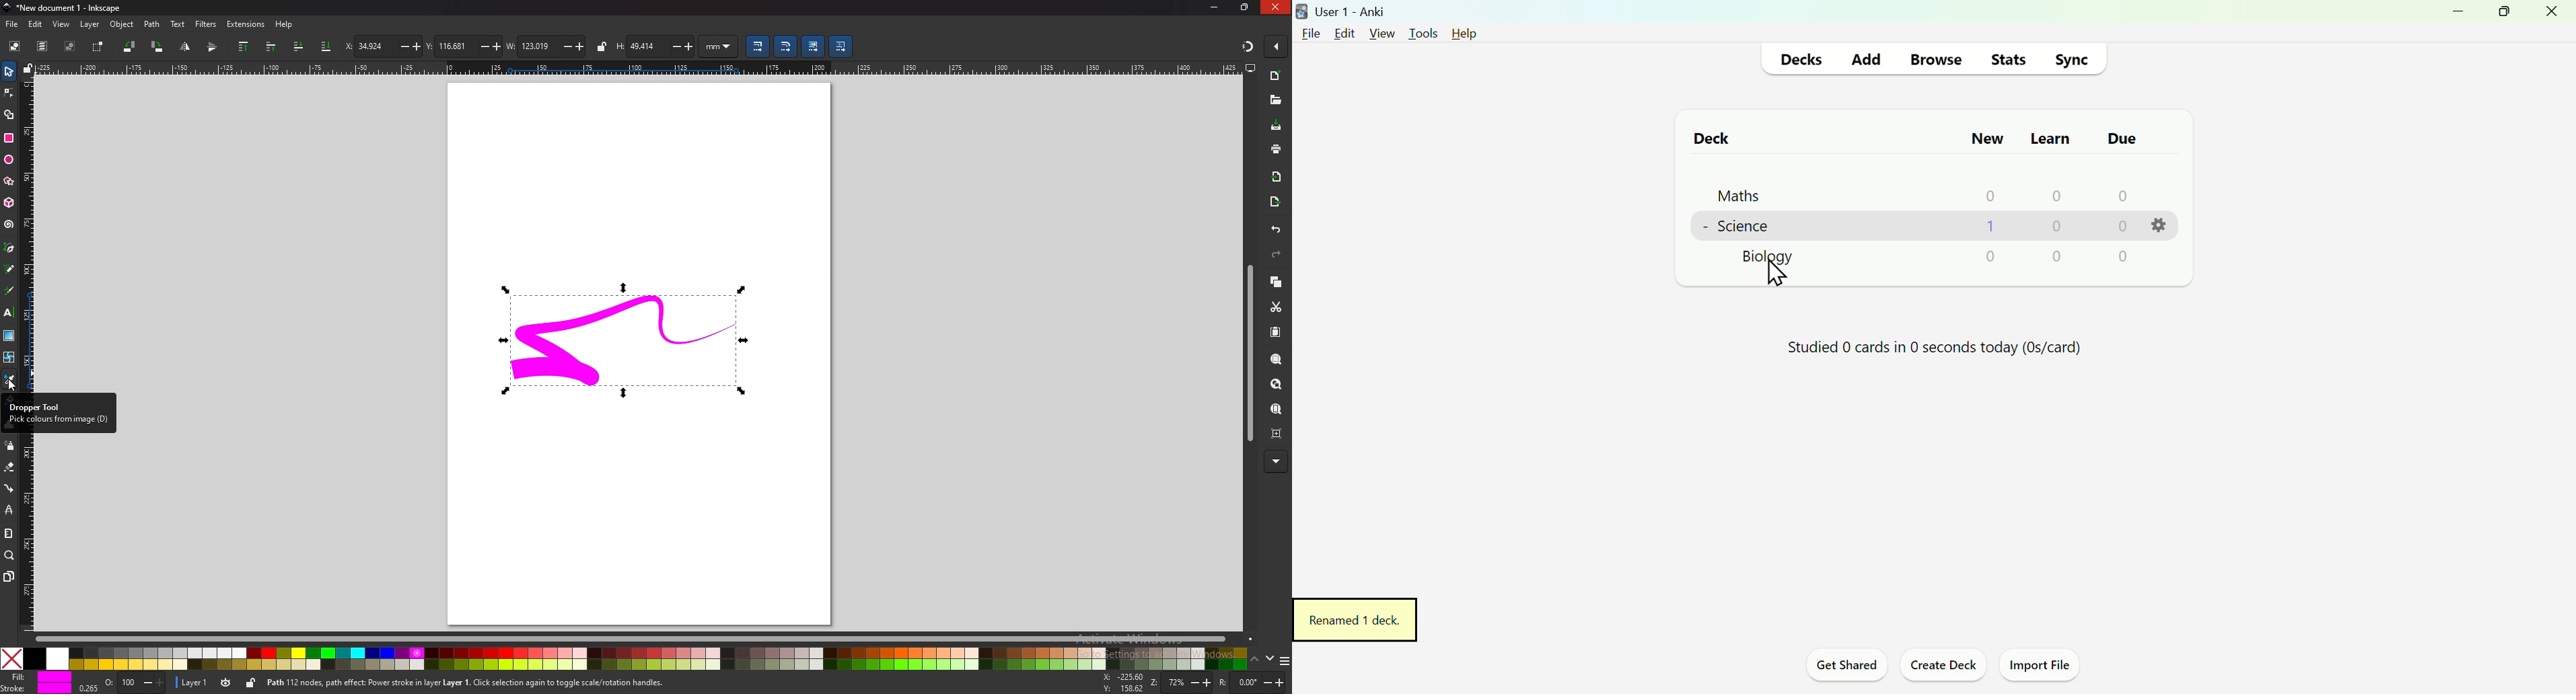 The width and height of the screenshot is (2576, 700). Describe the element at coordinates (130, 47) in the screenshot. I see `rotate 90 degree ccw` at that location.